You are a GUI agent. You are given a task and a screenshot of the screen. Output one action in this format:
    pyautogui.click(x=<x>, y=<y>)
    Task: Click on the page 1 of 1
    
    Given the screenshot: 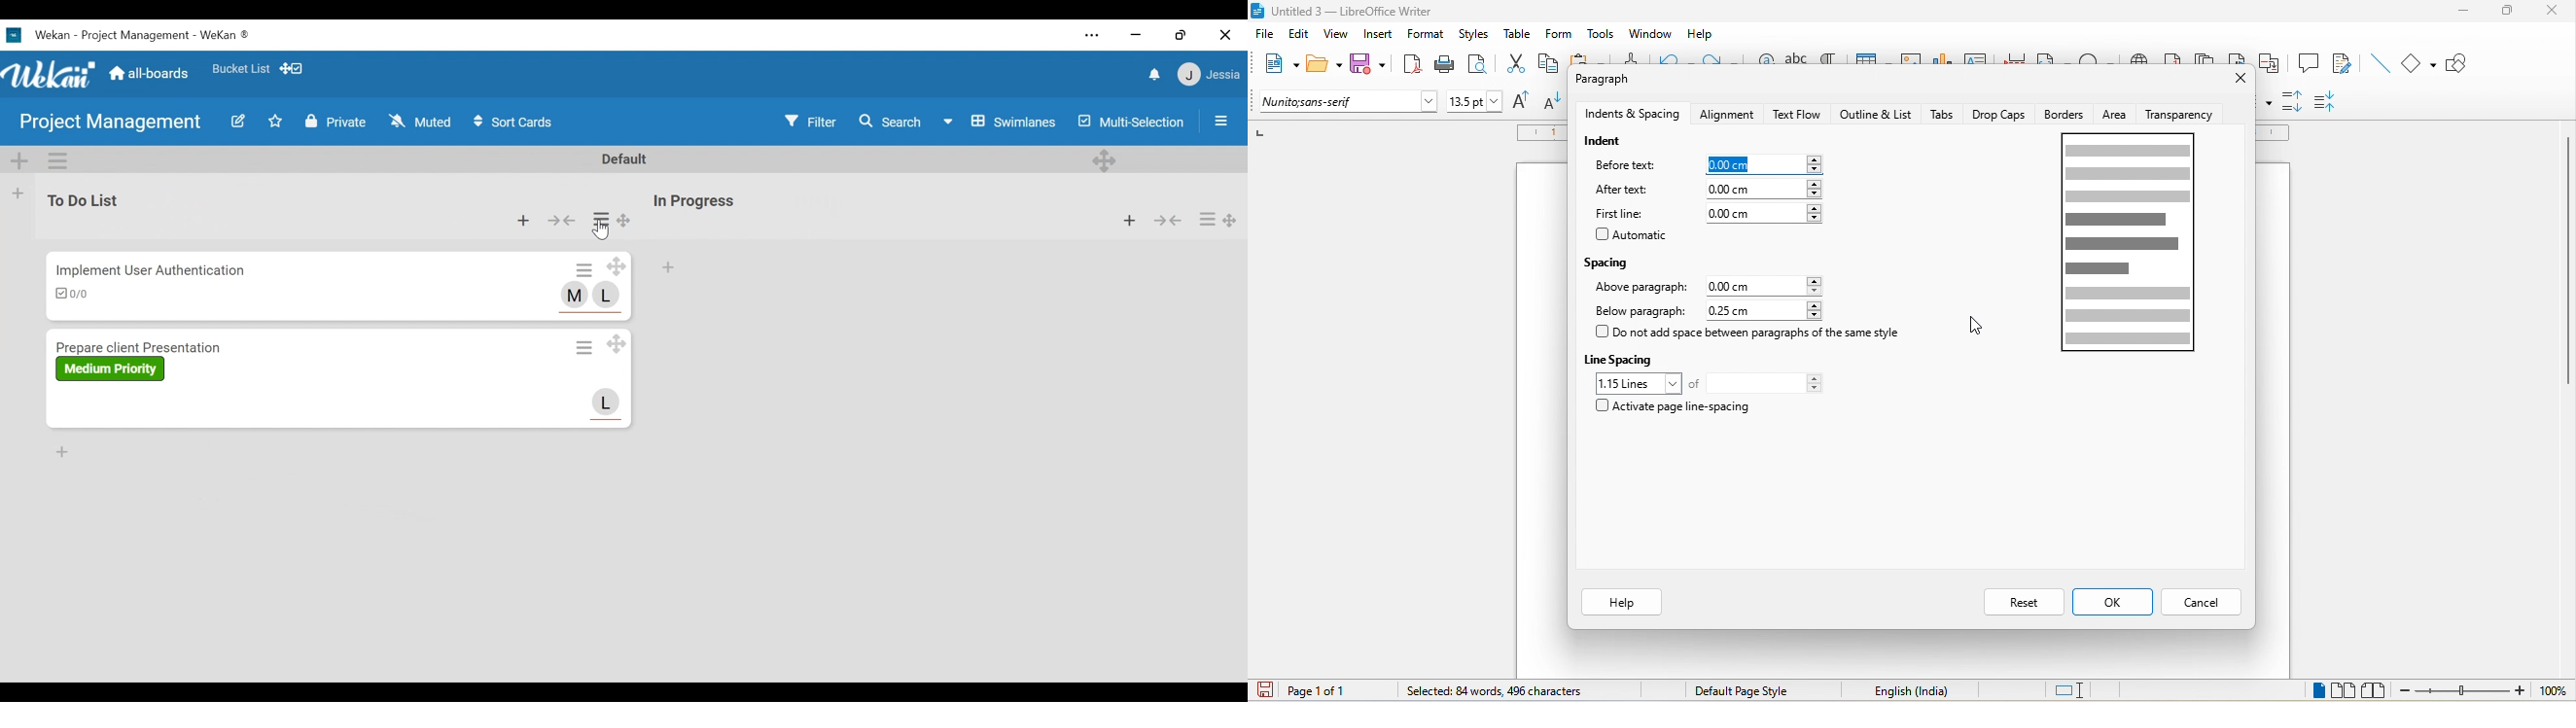 What is the action you would take?
    pyautogui.click(x=1332, y=690)
    